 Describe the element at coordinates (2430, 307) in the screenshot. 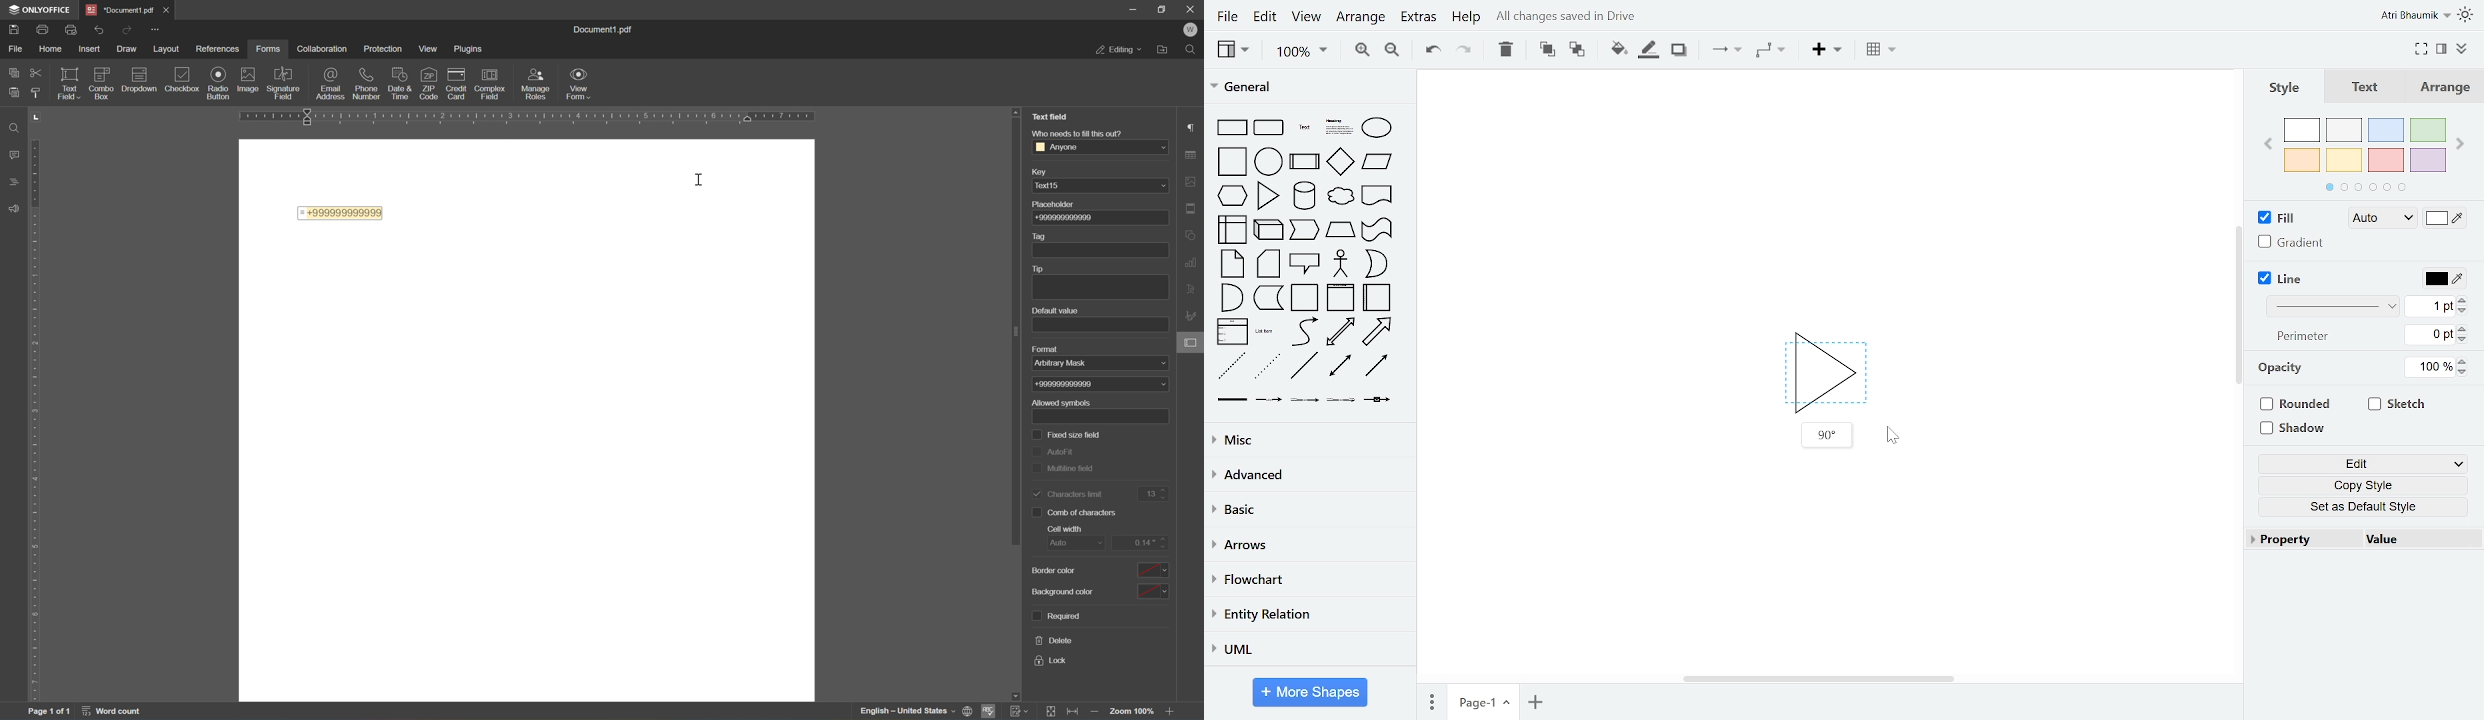

I see `current line width` at that location.